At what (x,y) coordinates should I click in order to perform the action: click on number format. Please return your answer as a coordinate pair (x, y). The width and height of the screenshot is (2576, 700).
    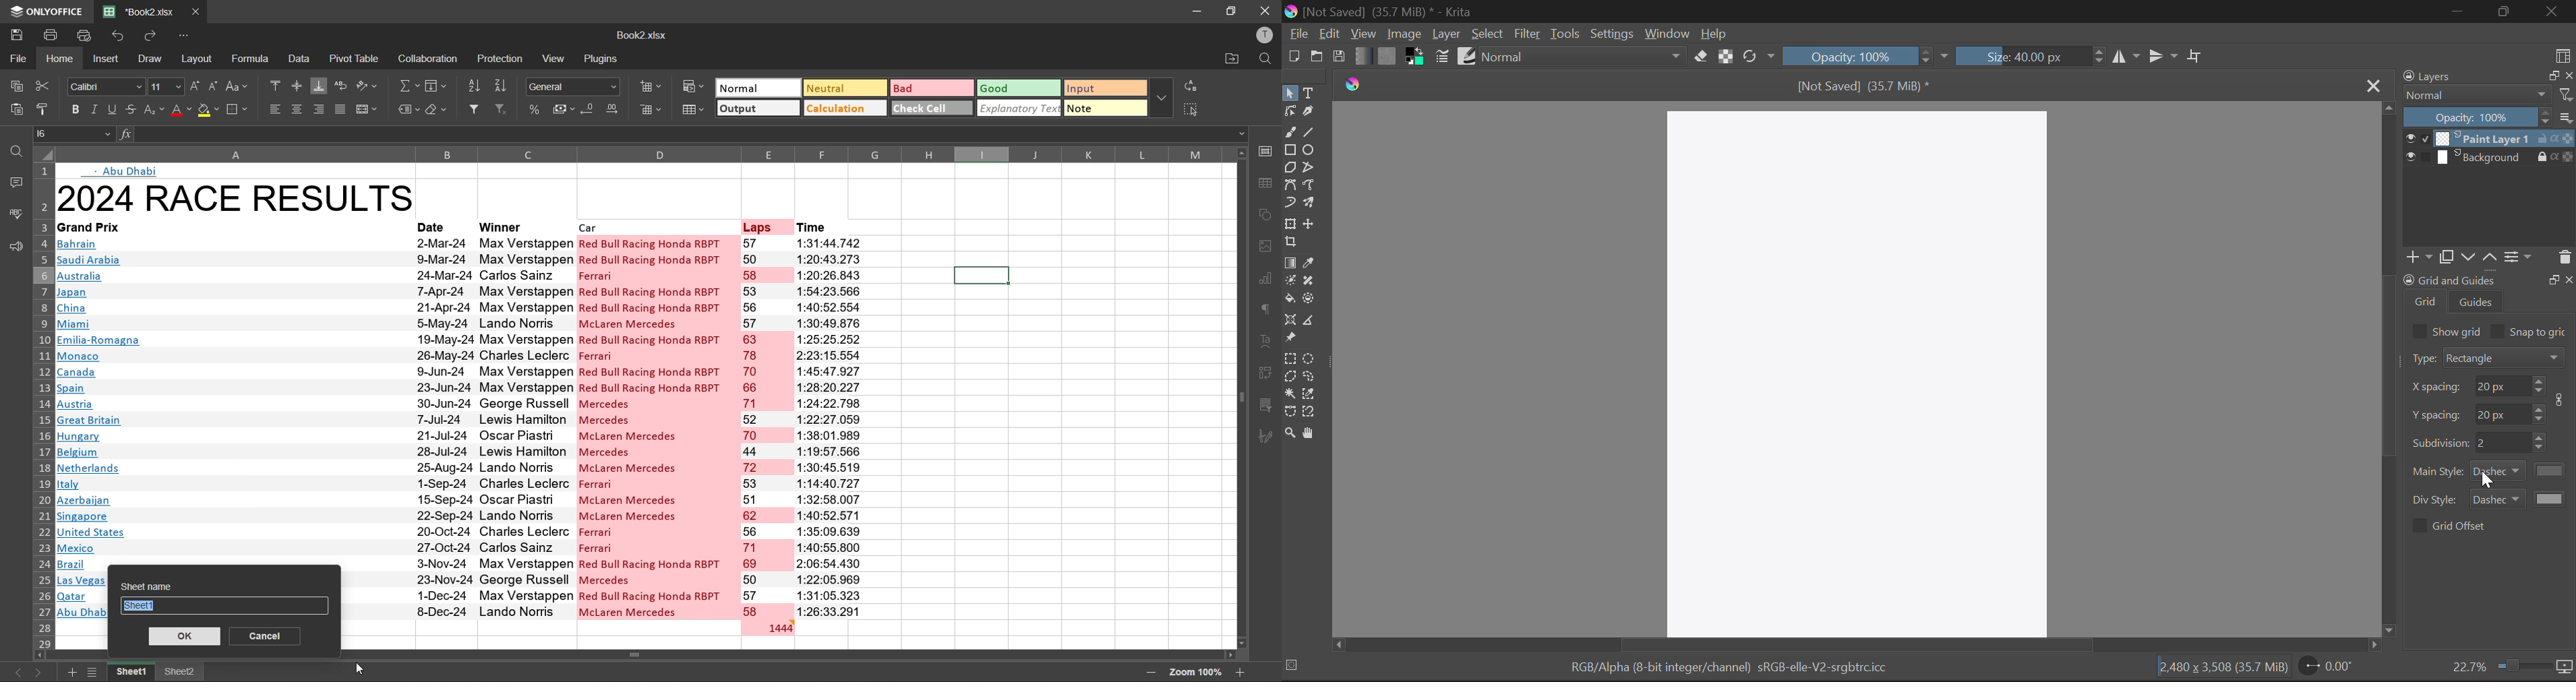
    Looking at the image, I should click on (574, 85).